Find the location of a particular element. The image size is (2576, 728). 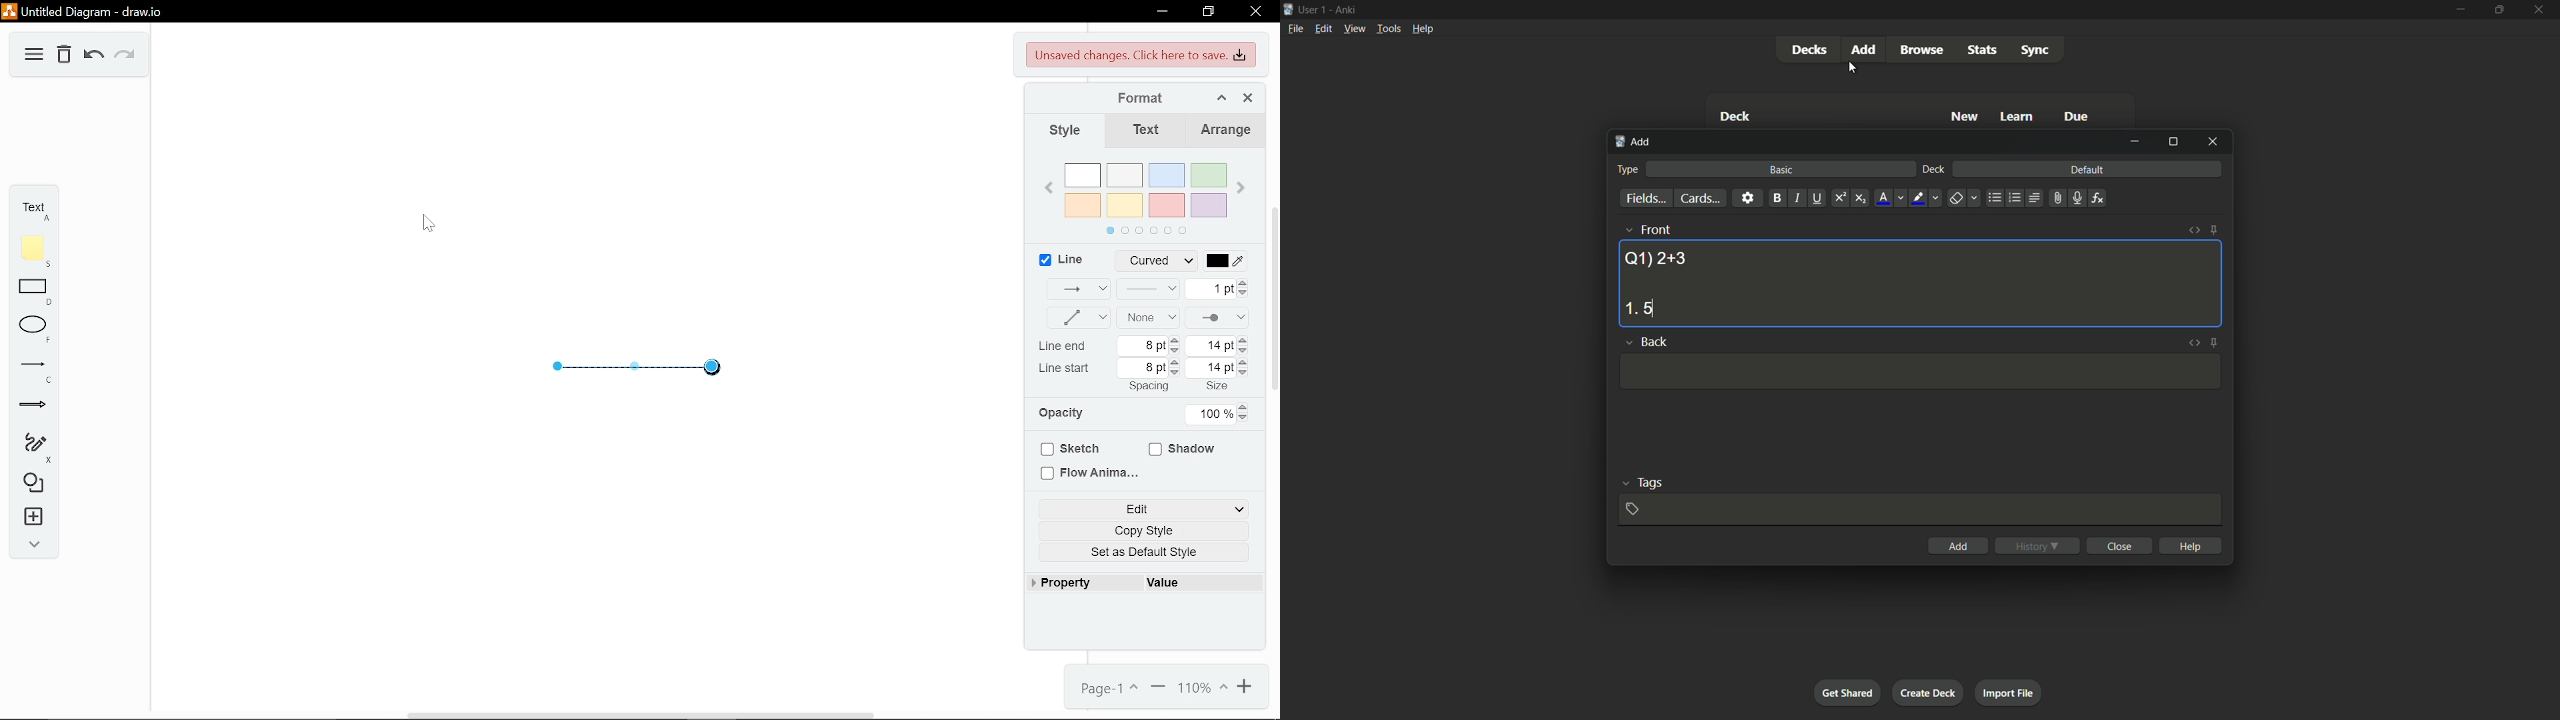

import file is located at coordinates (2007, 691).